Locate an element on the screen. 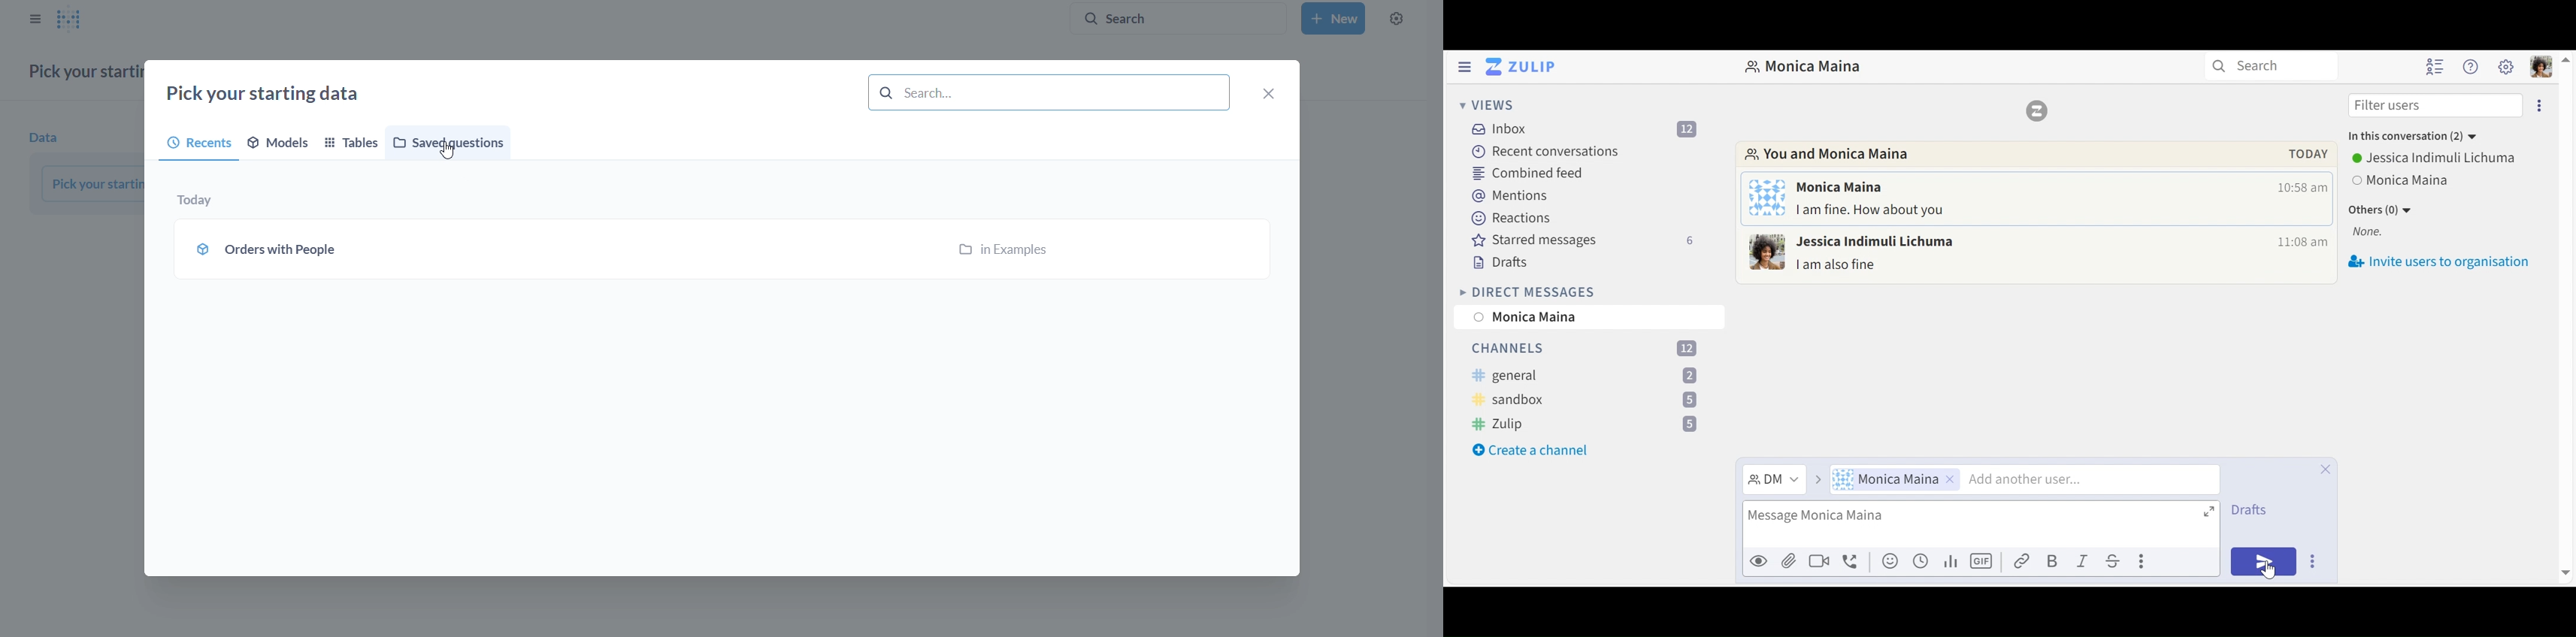 The width and height of the screenshot is (2576, 644). Direct Messages with user is located at coordinates (1803, 67).